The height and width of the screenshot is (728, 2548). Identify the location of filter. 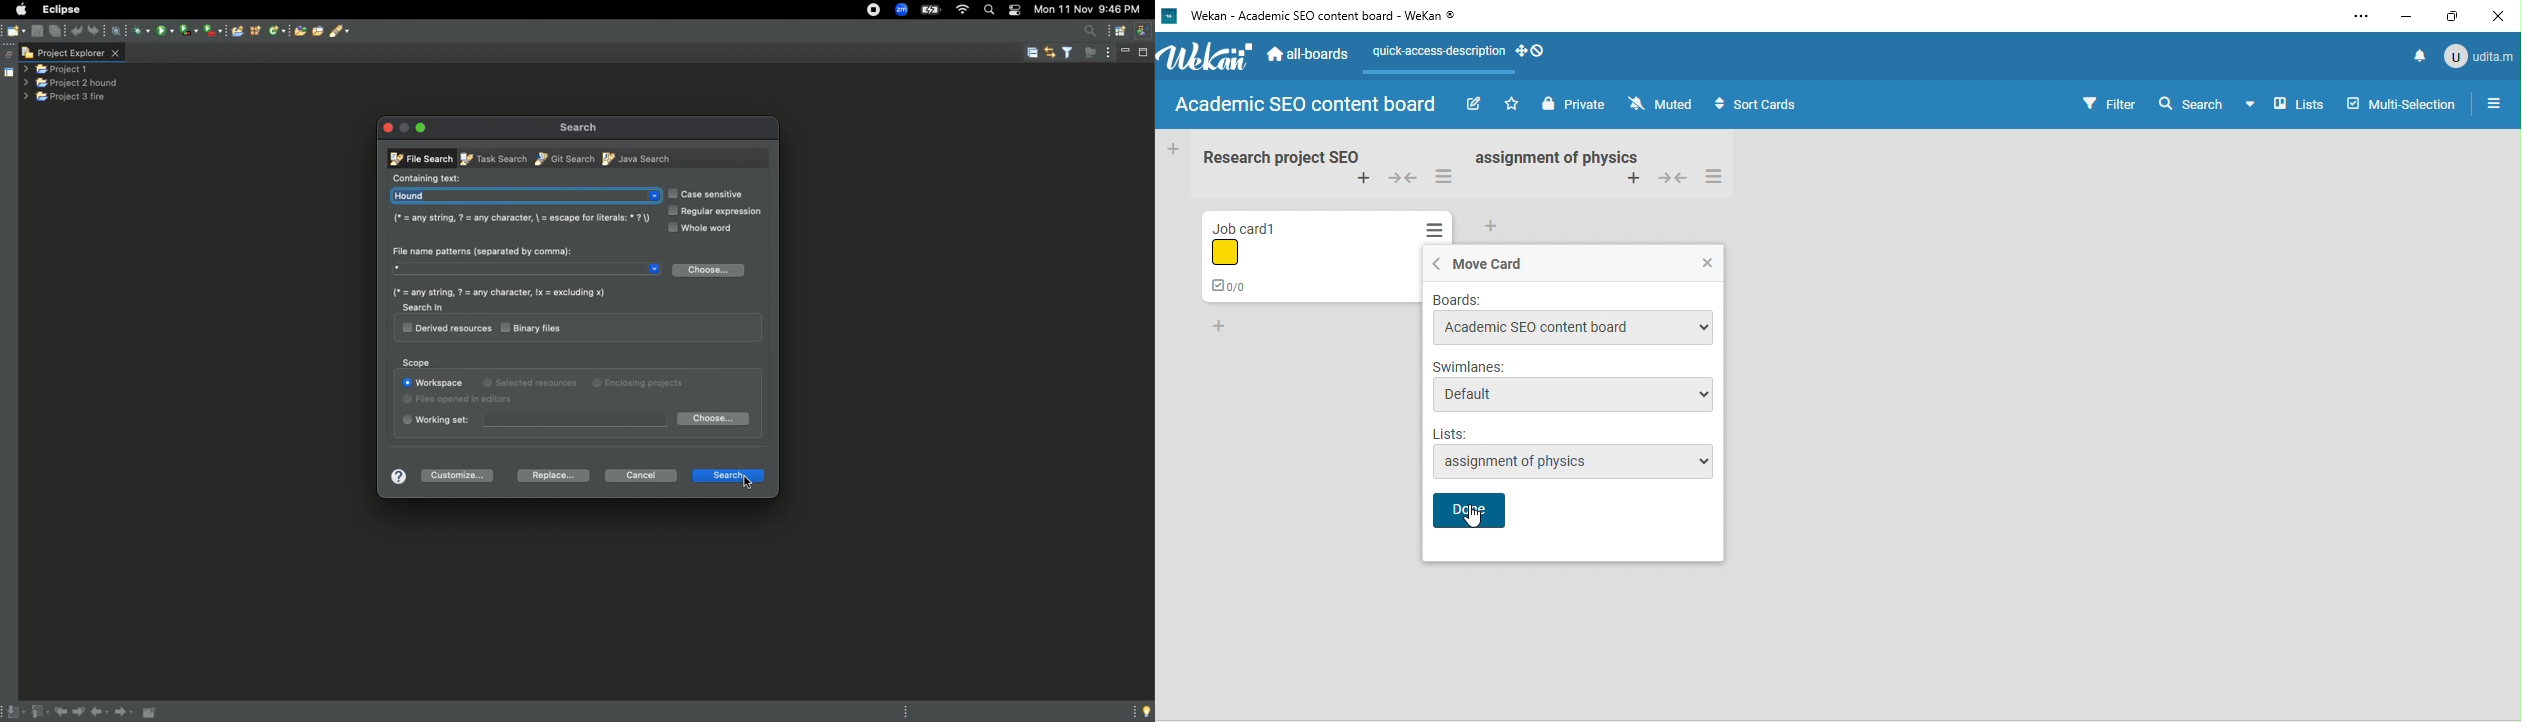
(1069, 55).